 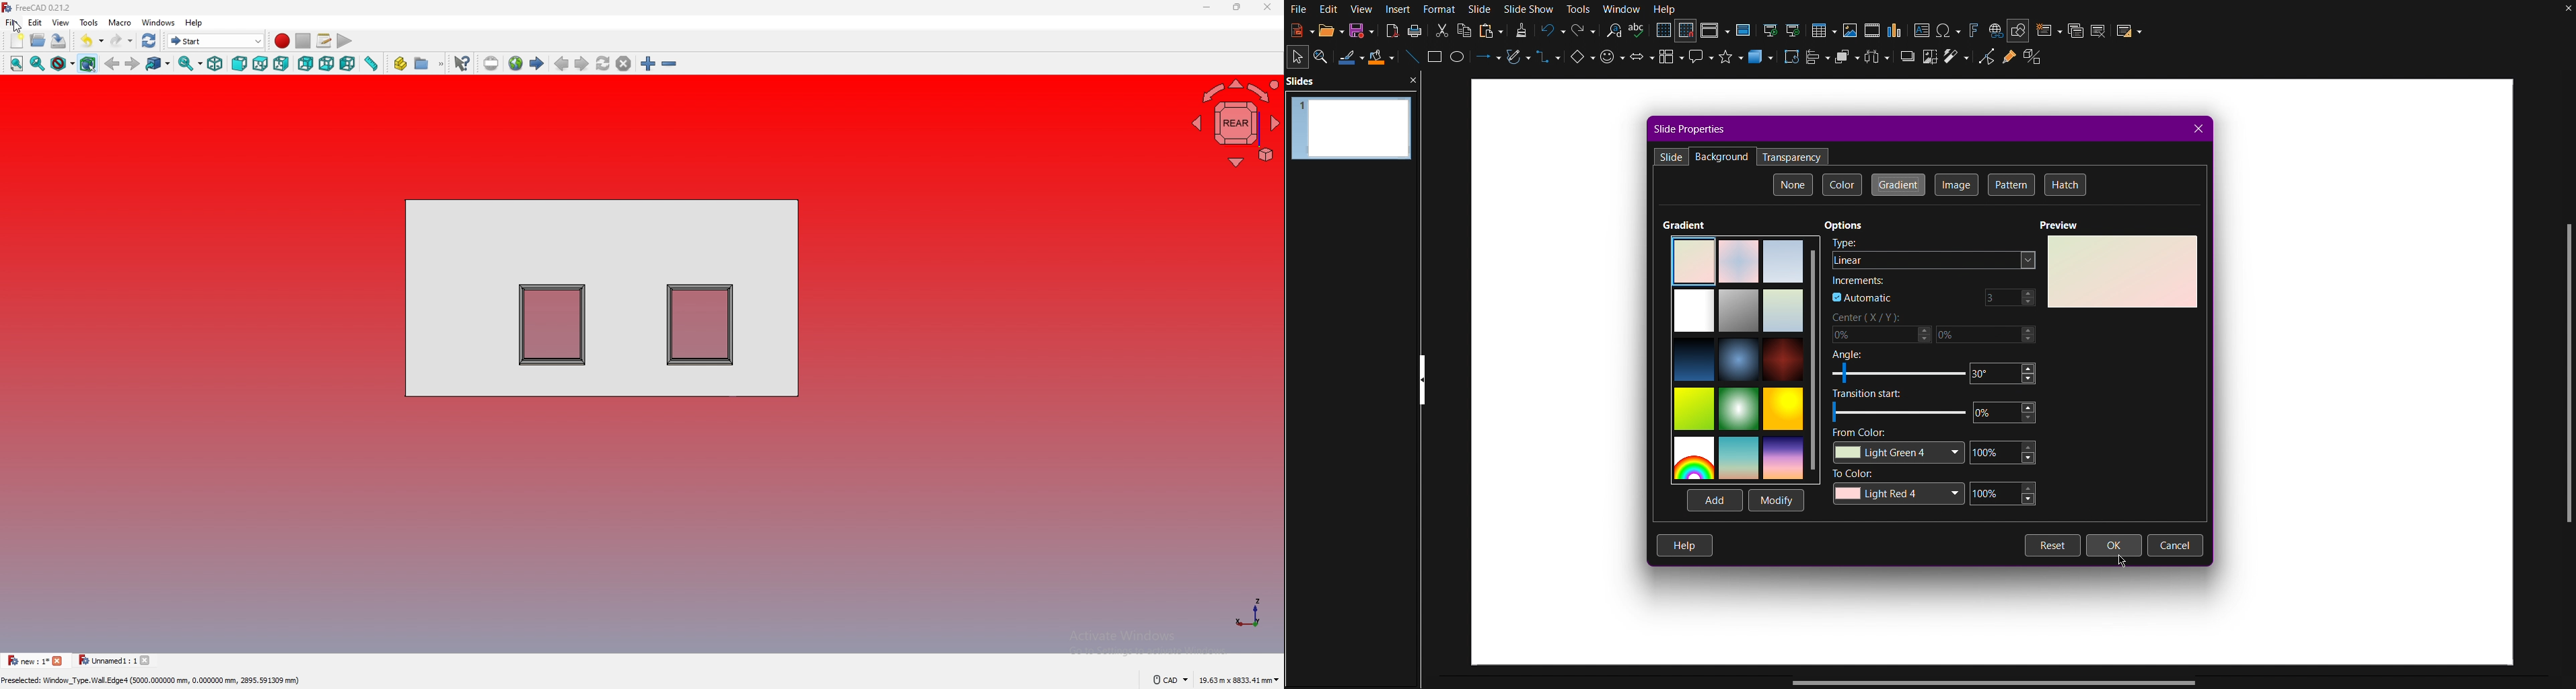 What do you see at coordinates (1208, 7) in the screenshot?
I see `minimize` at bounding box center [1208, 7].